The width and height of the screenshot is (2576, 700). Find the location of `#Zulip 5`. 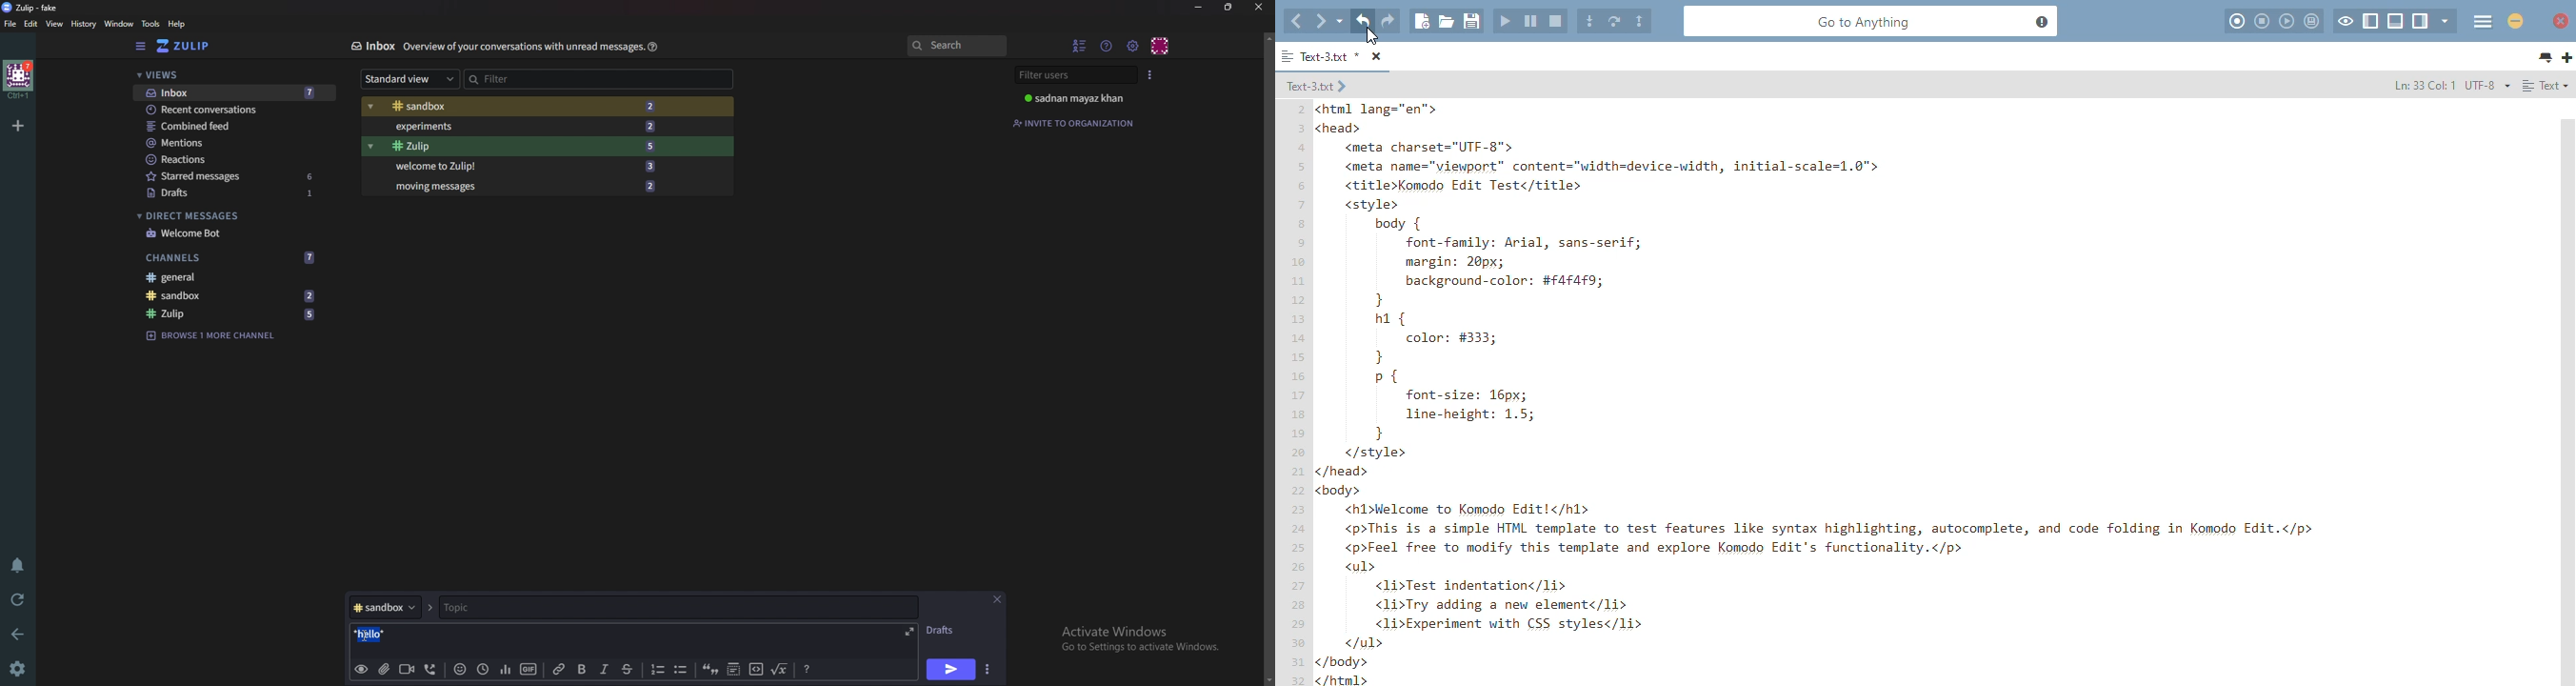

#Zulip 5 is located at coordinates (235, 312).